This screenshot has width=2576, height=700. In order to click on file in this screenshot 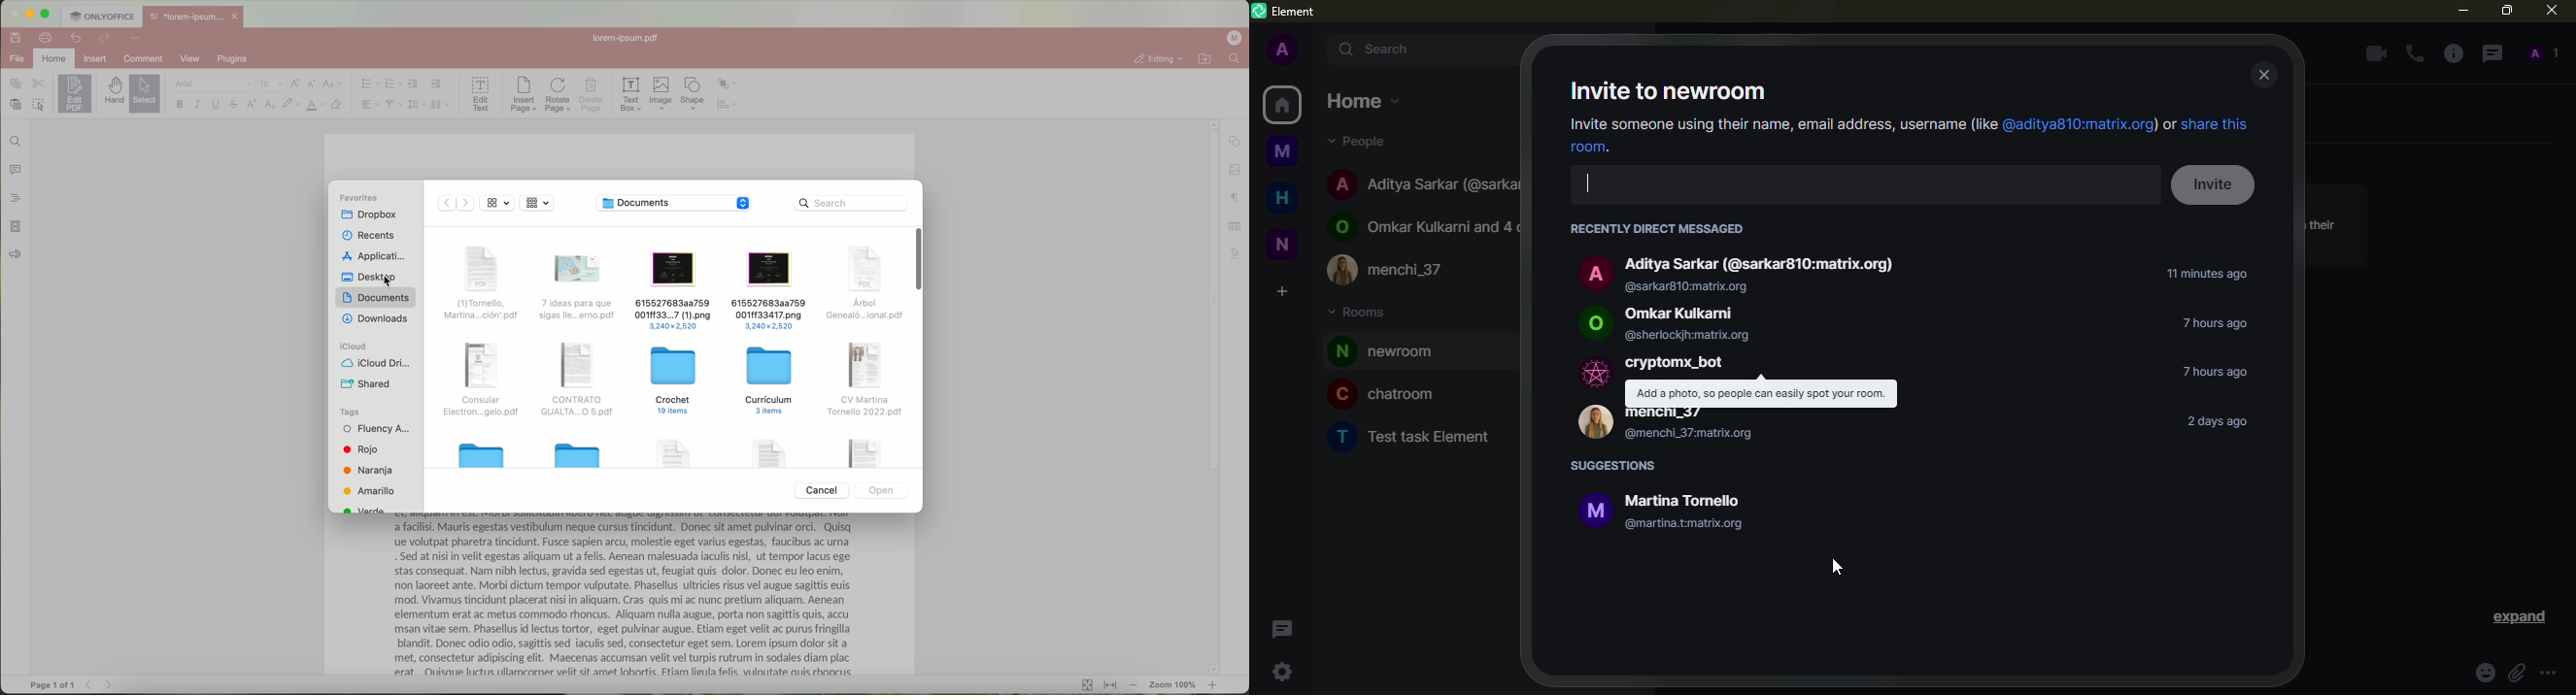, I will do `click(862, 452)`.